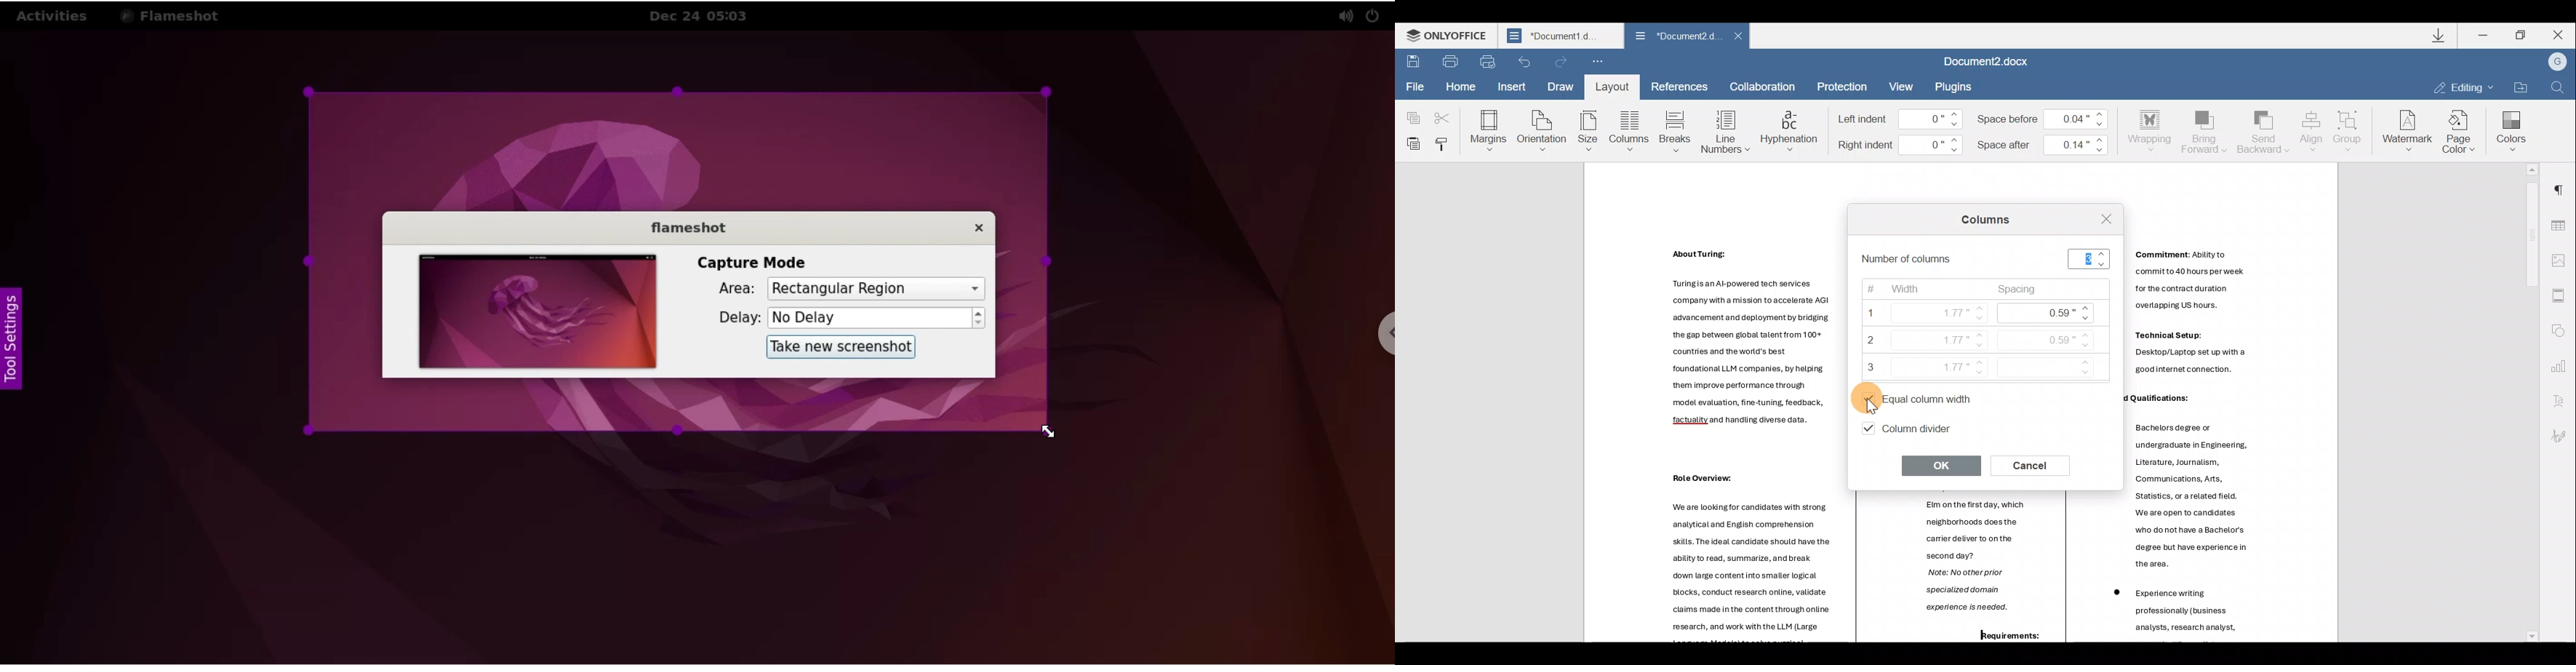 The width and height of the screenshot is (2576, 672). I want to click on Close, so click(2101, 218).